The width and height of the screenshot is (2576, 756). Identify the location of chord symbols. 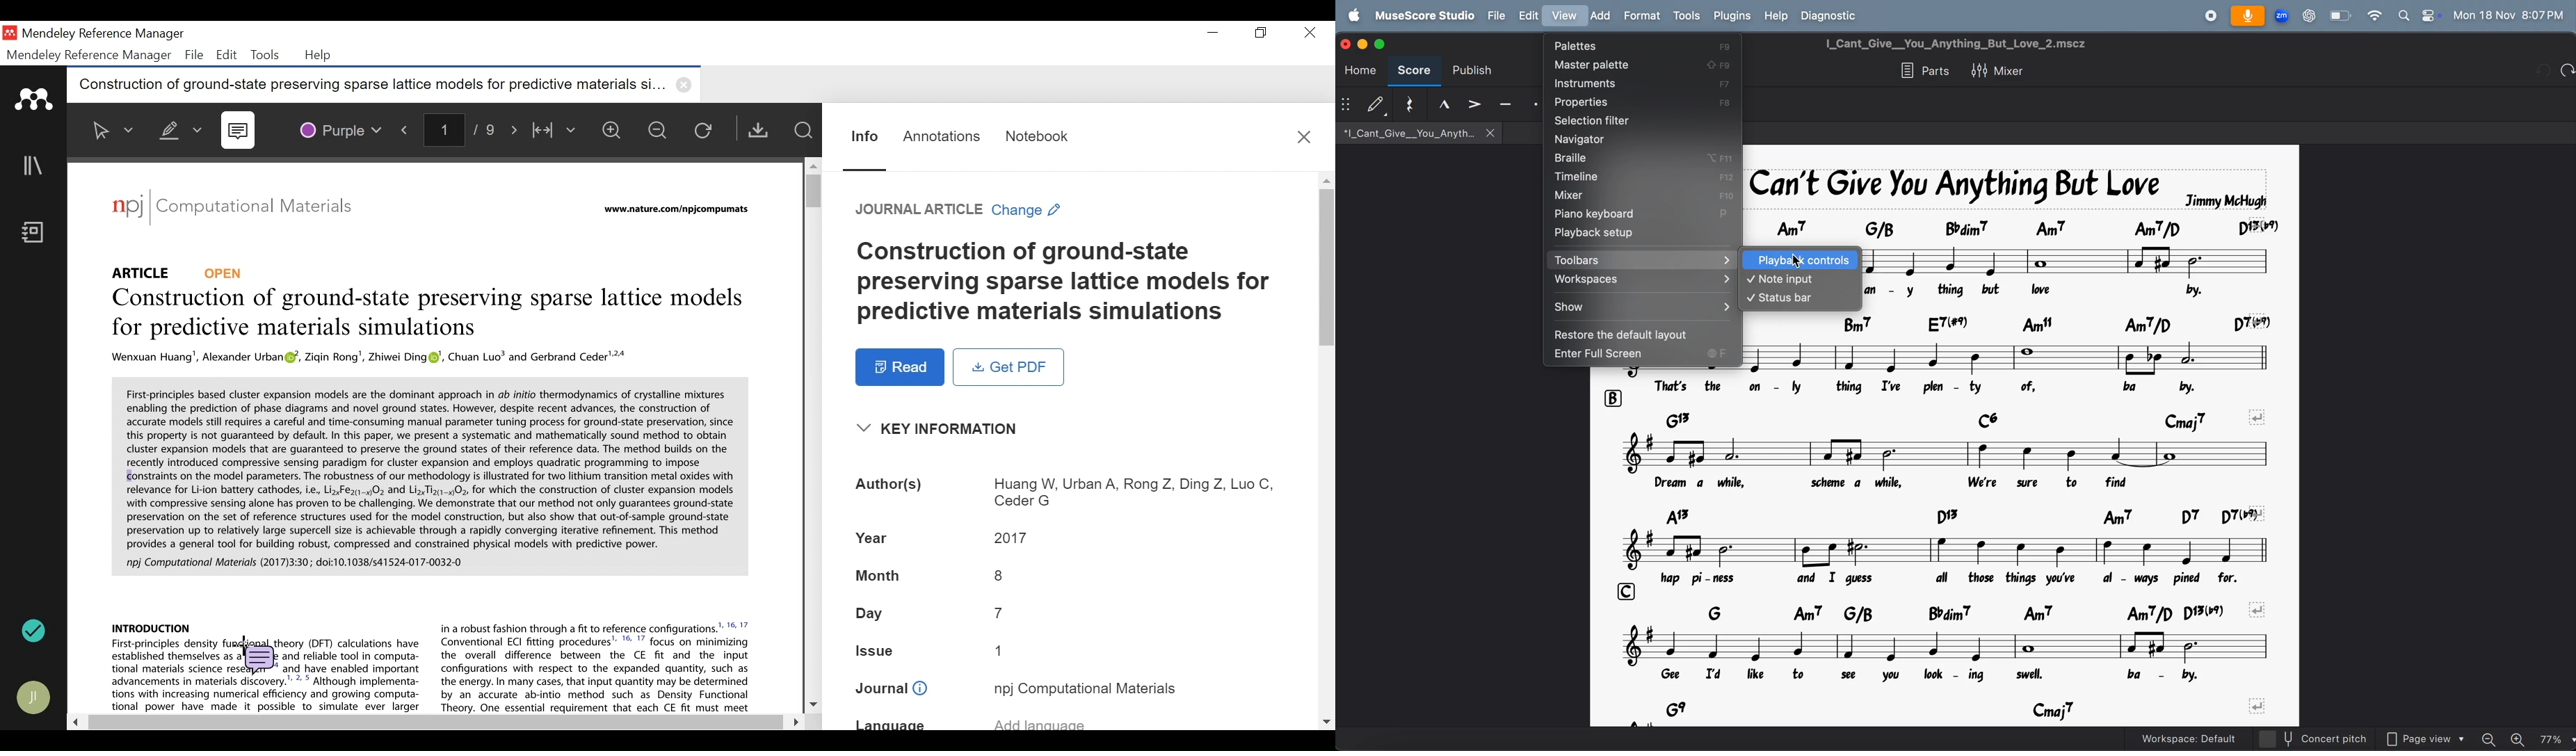
(1962, 707).